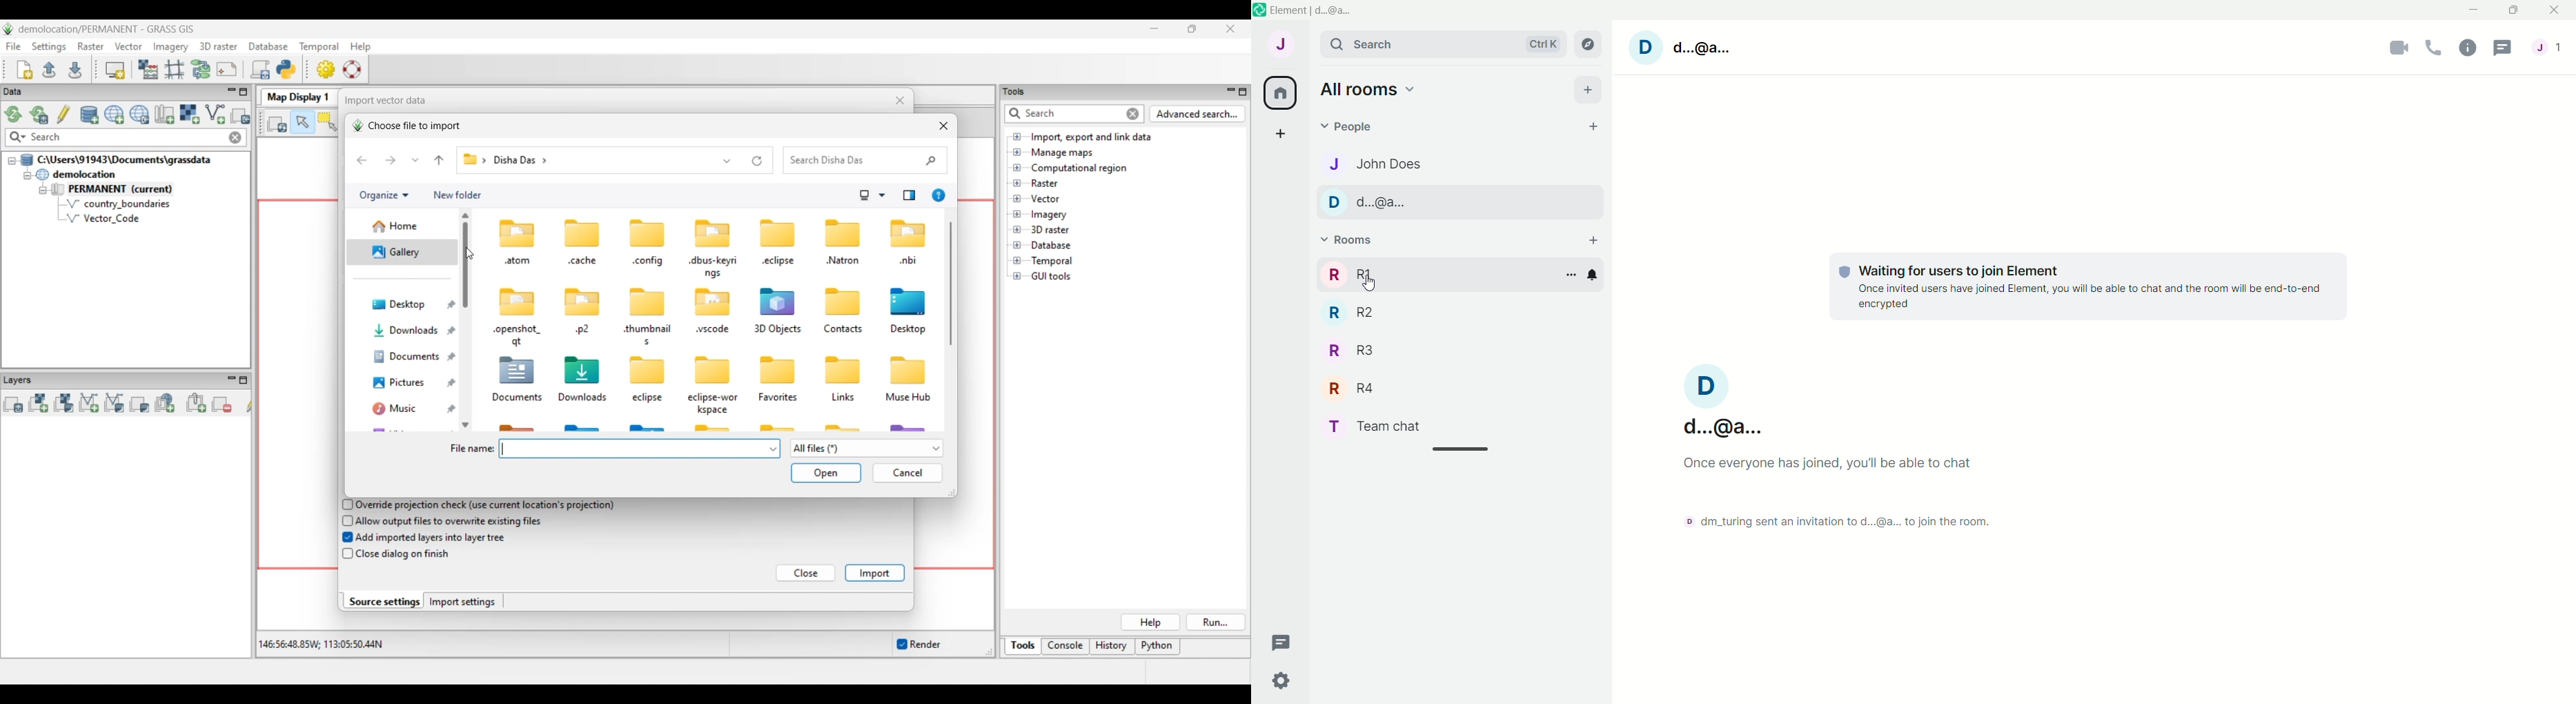  What do you see at coordinates (406, 126) in the screenshot?
I see `Choose file to import` at bounding box center [406, 126].